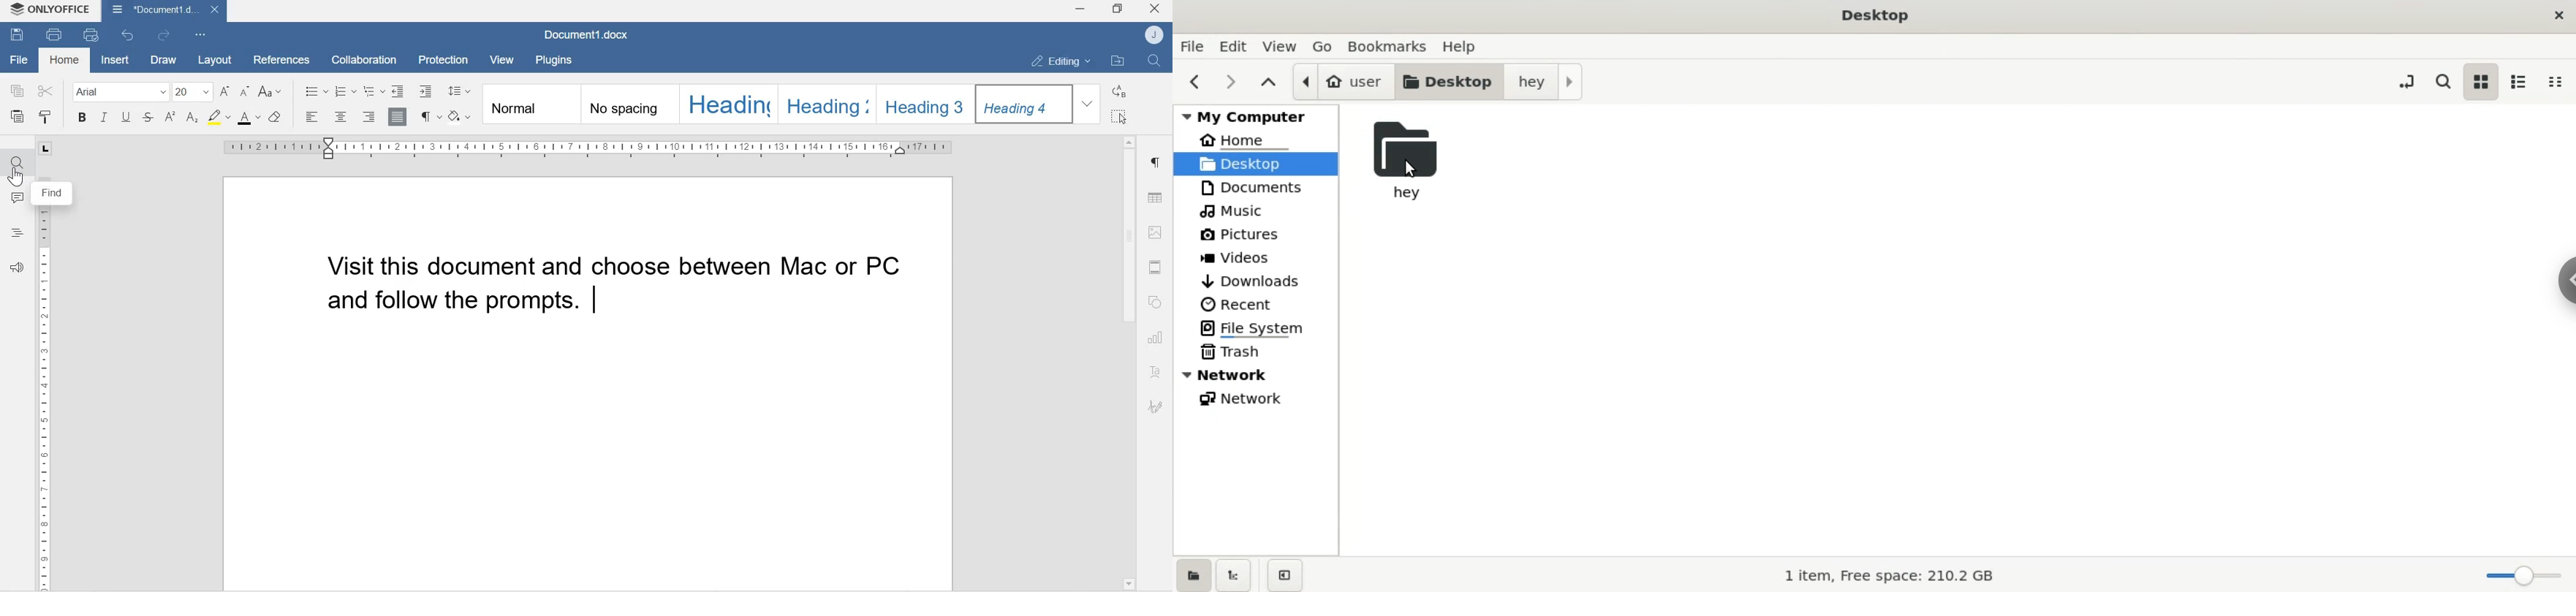 The image size is (2576, 616). I want to click on Dropdown, so click(1089, 103).